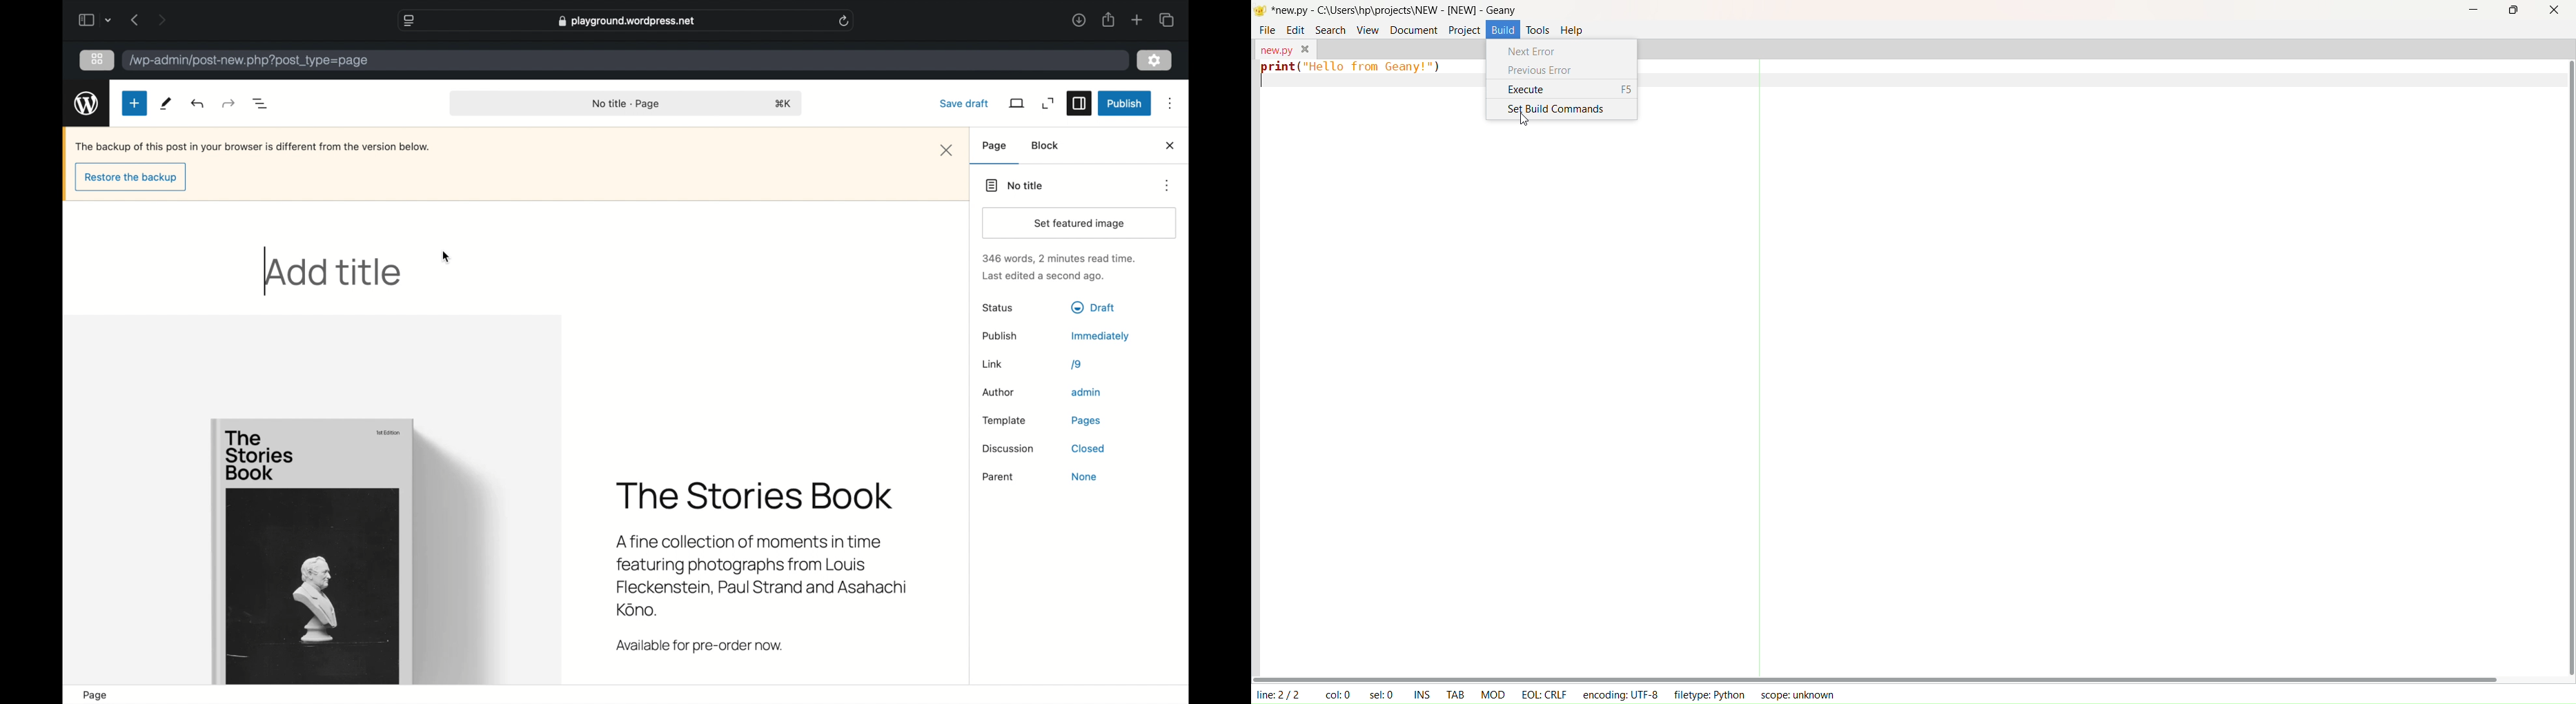 The image size is (2576, 728). I want to click on grid view, so click(97, 60).